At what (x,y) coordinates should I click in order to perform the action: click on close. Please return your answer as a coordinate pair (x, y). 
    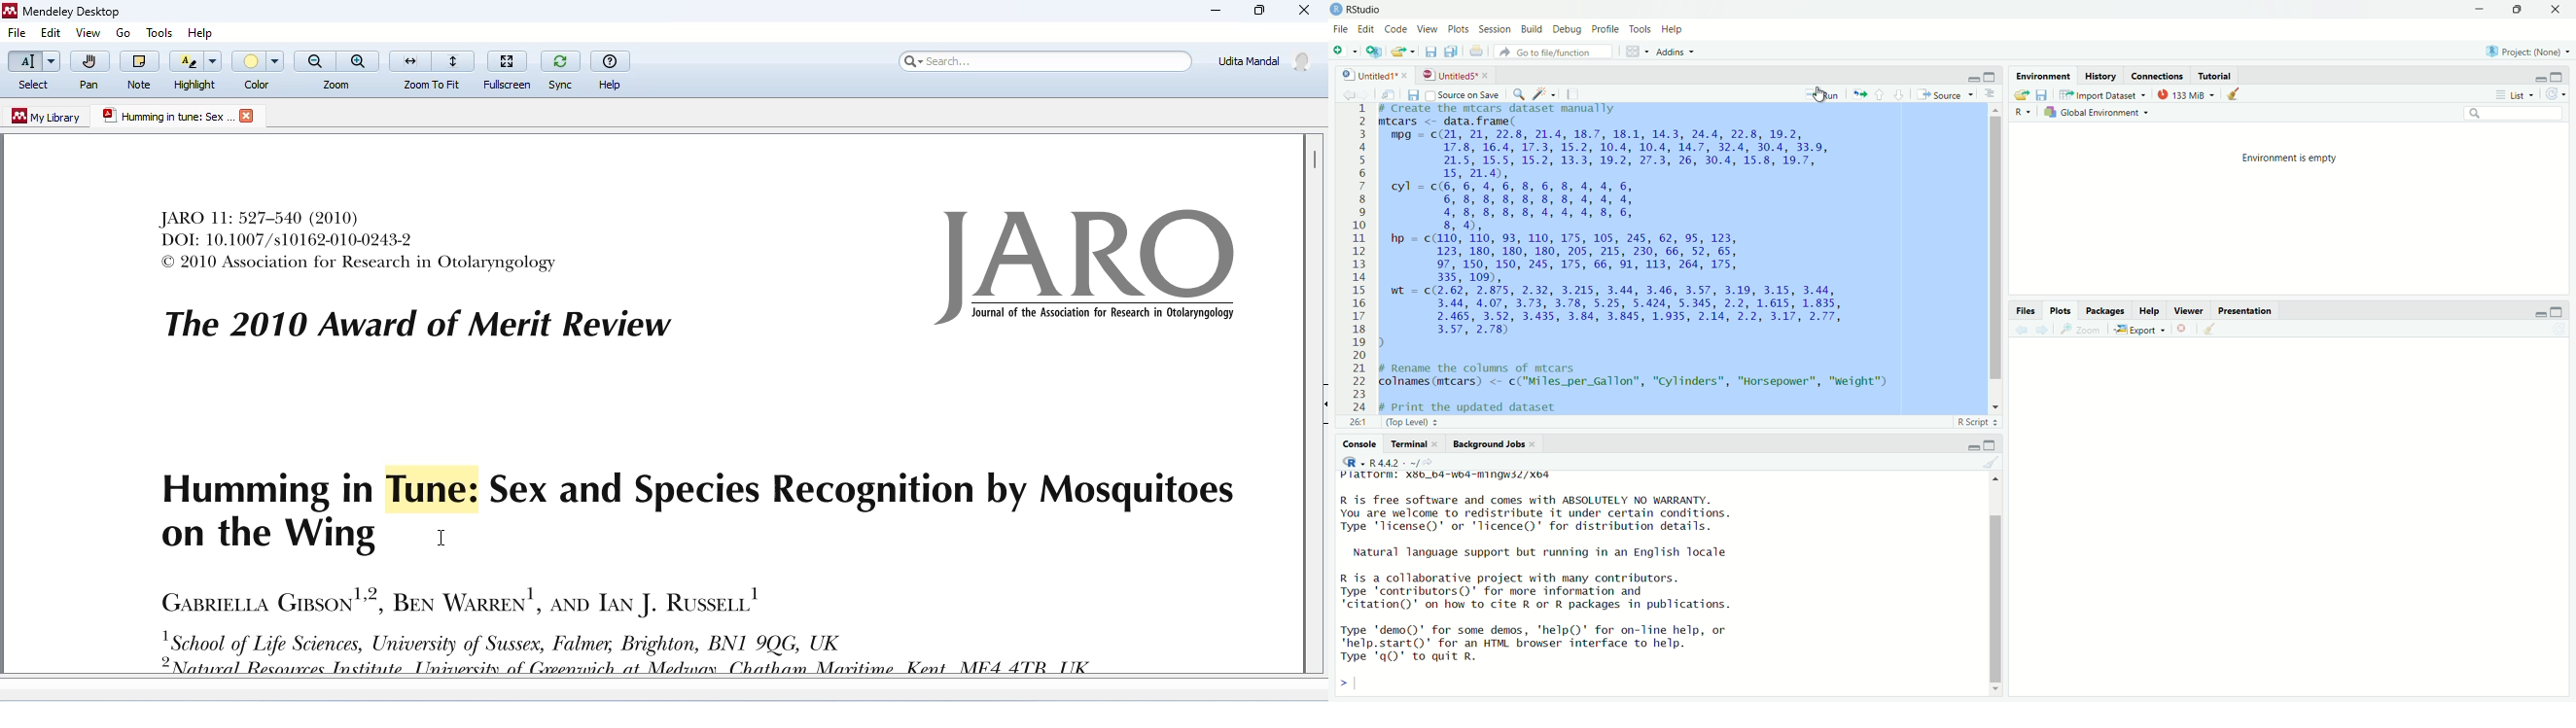
    Looking at the image, I should click on (2554, 8).